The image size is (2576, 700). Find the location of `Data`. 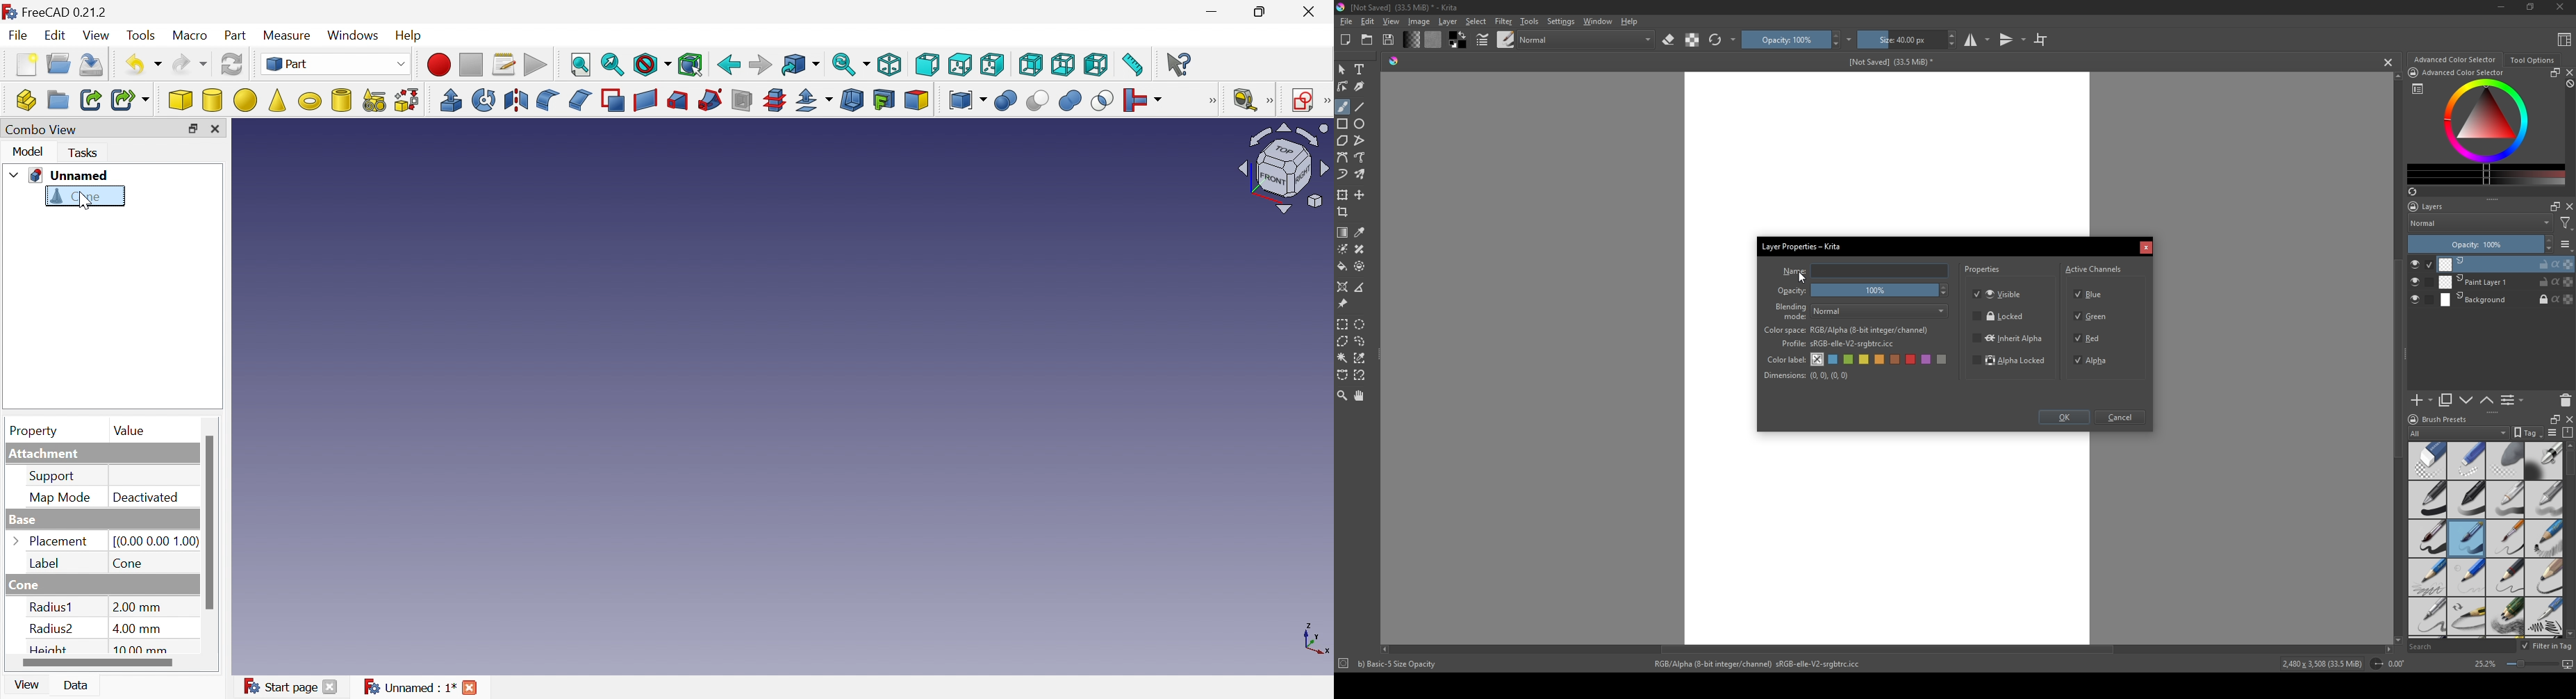

Data is located at coordinates (79, 686).